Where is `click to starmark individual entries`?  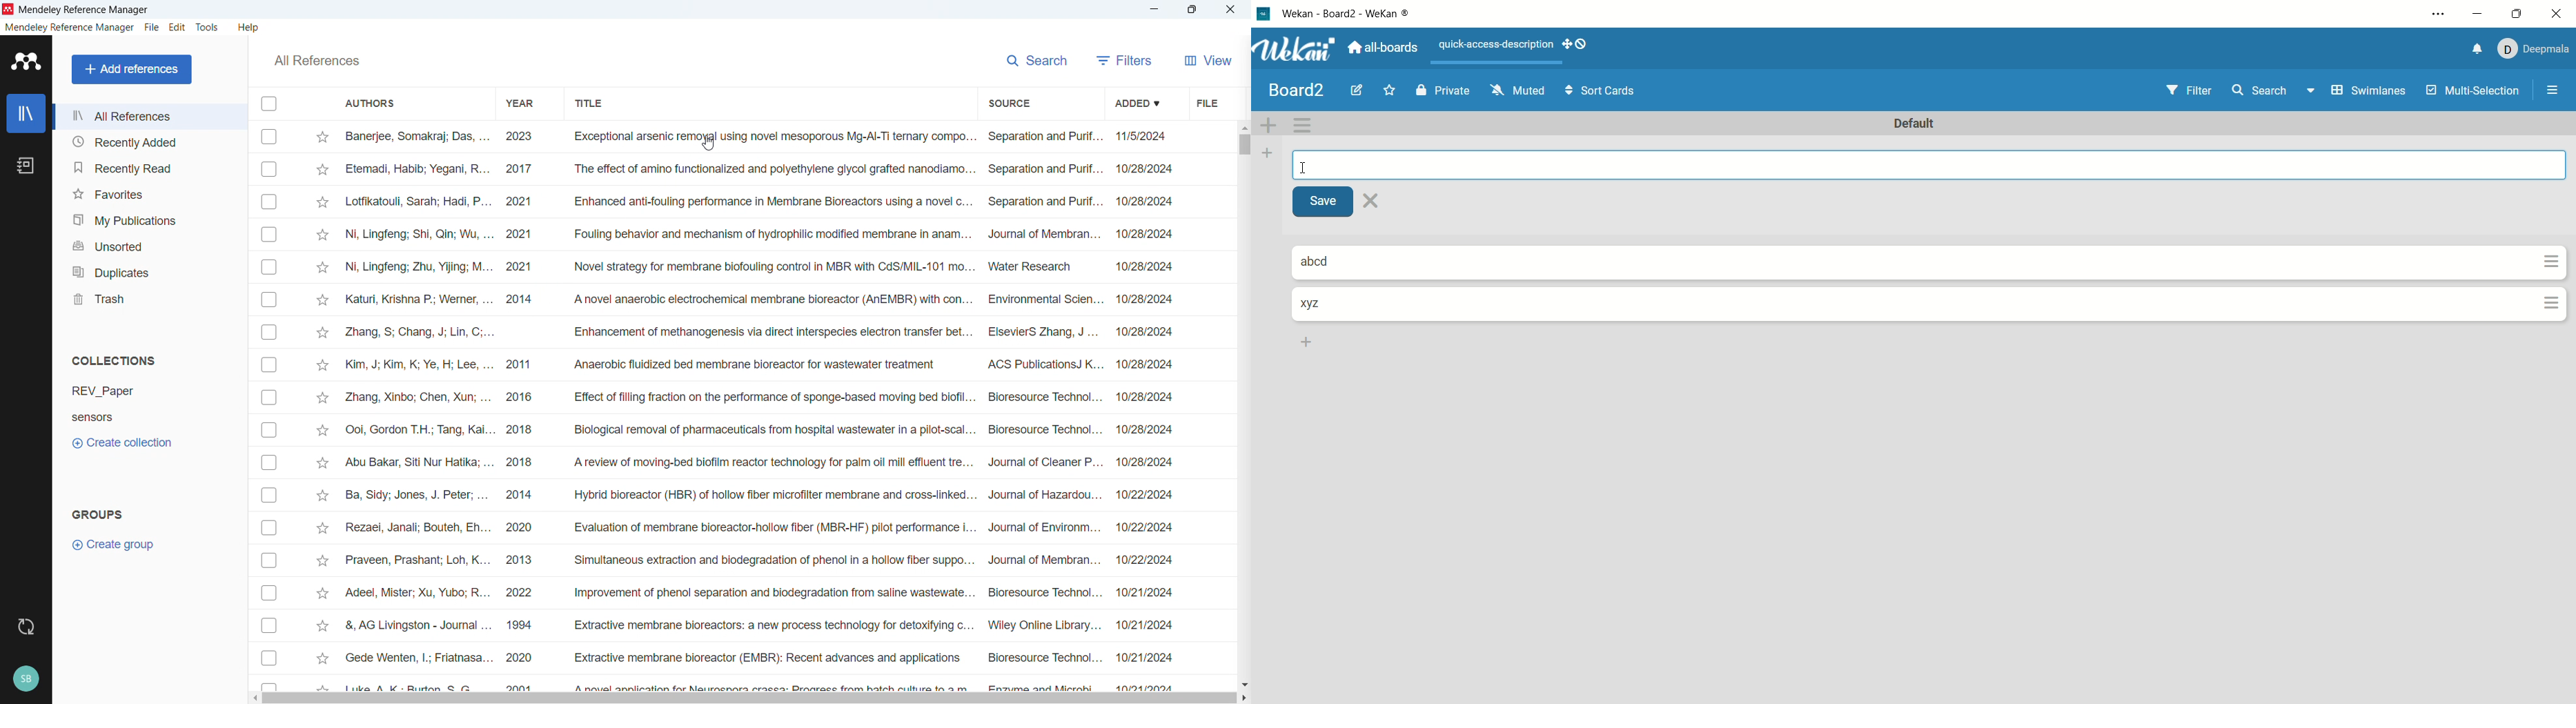
click to starmark individual entries is located at coordinates (321, 400).